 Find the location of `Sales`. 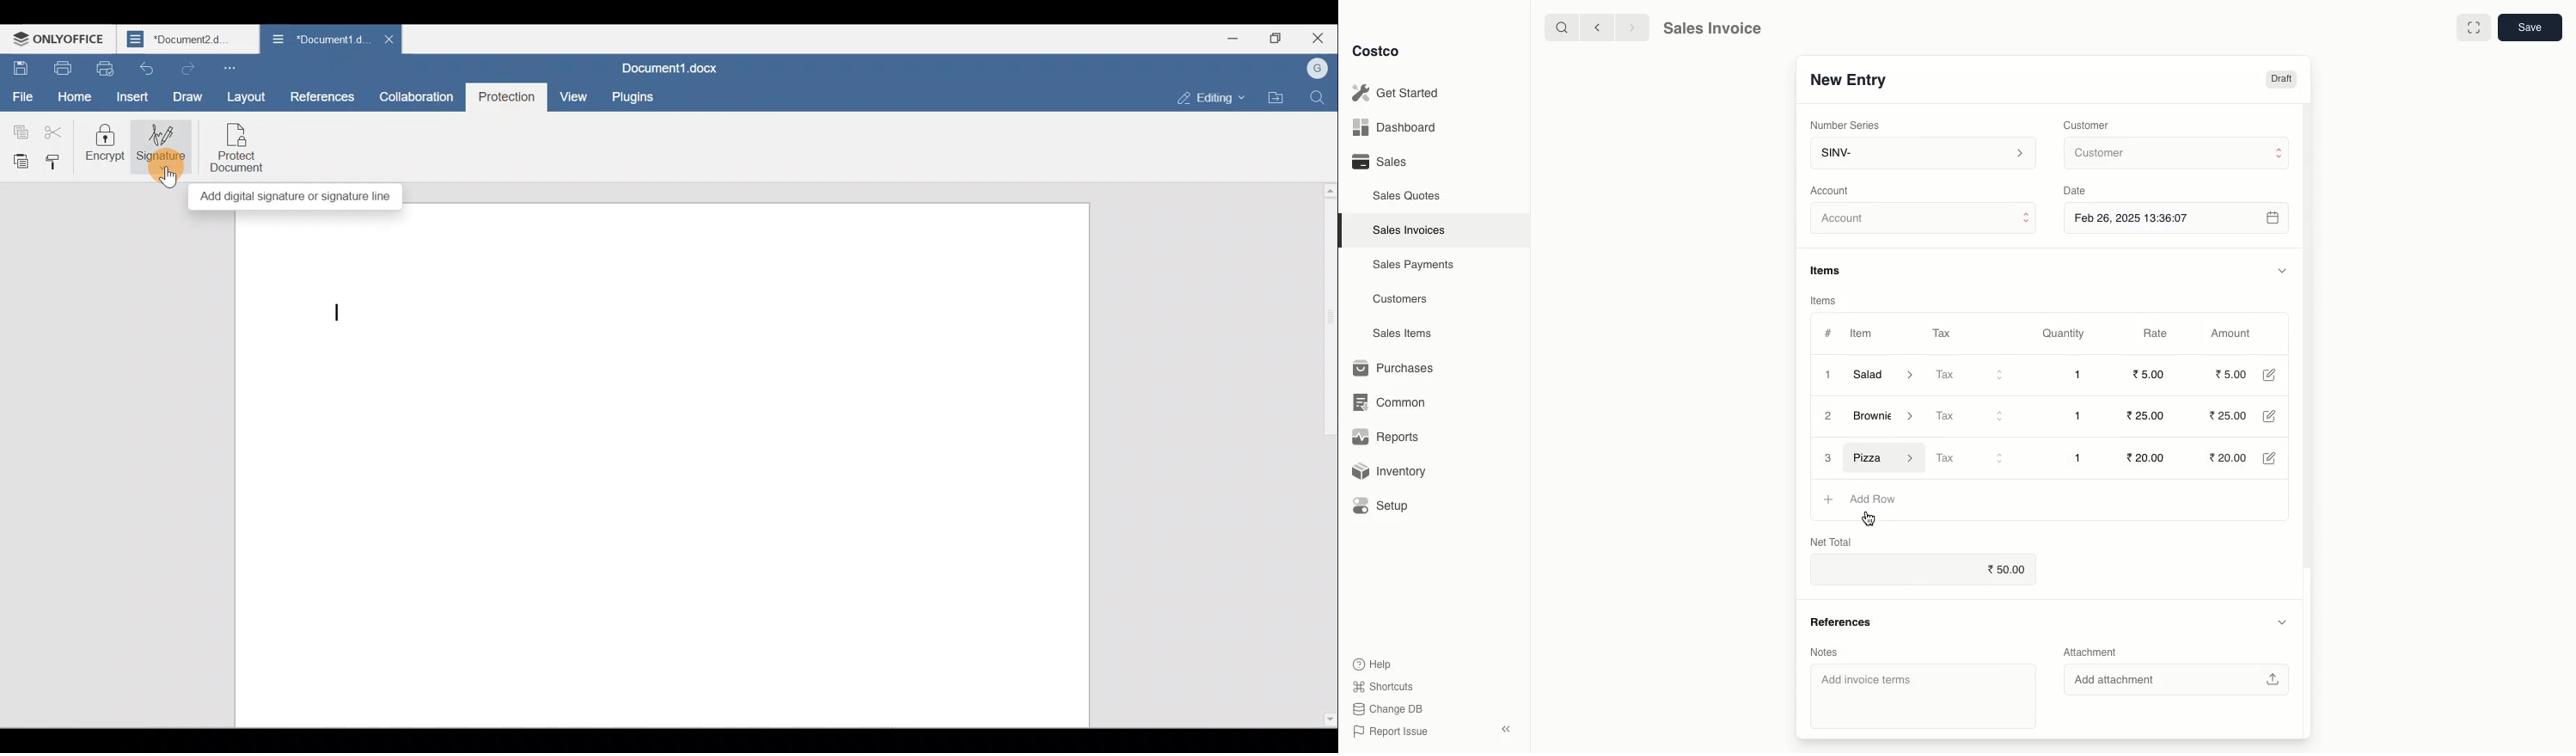

Sales is located at coordinates (1379, 162).